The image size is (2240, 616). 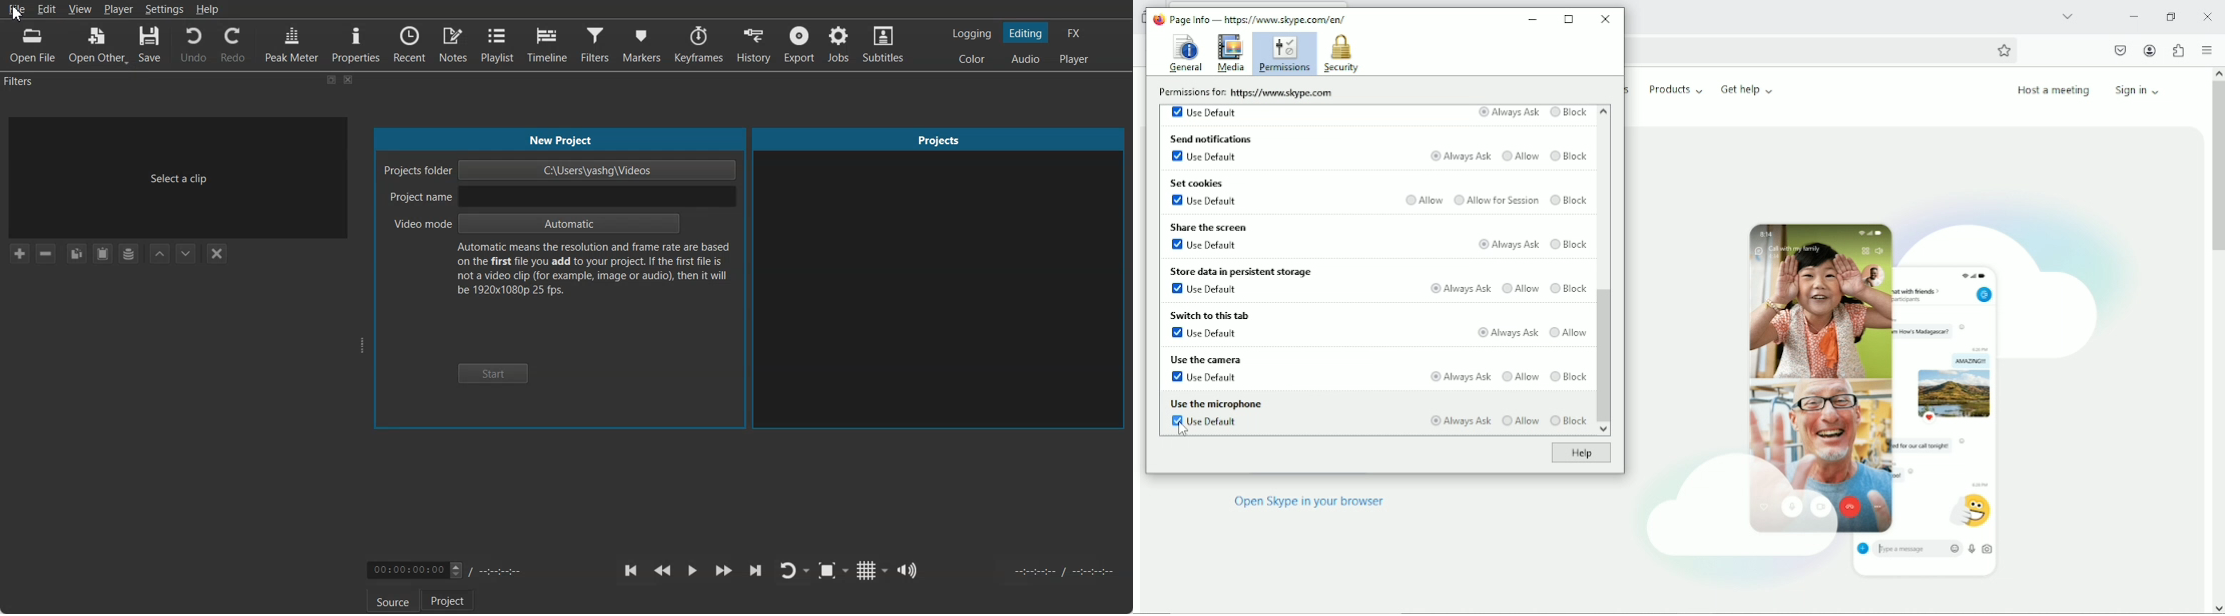 What do you see at coordinates (416, 224) in the screenshot?
I see `Video mode` at bounding box center [416, 224].